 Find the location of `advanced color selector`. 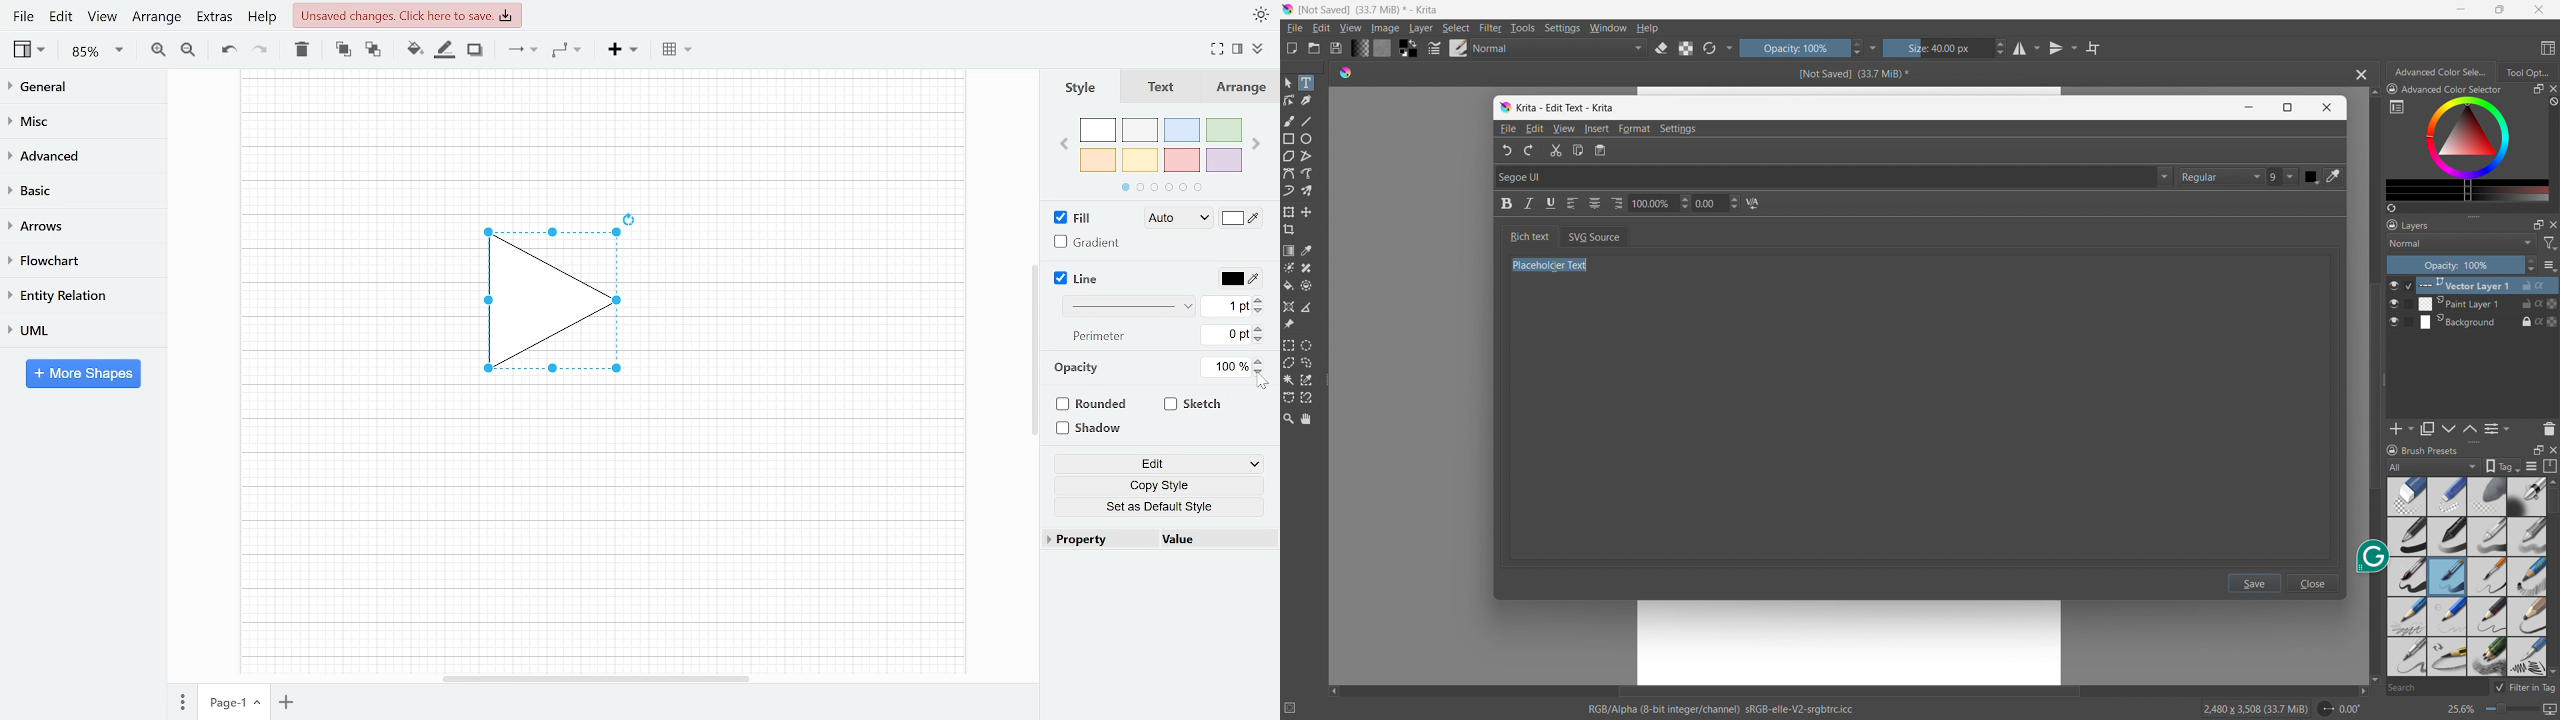

advanced color selector is located at coordinates (2445, 89).